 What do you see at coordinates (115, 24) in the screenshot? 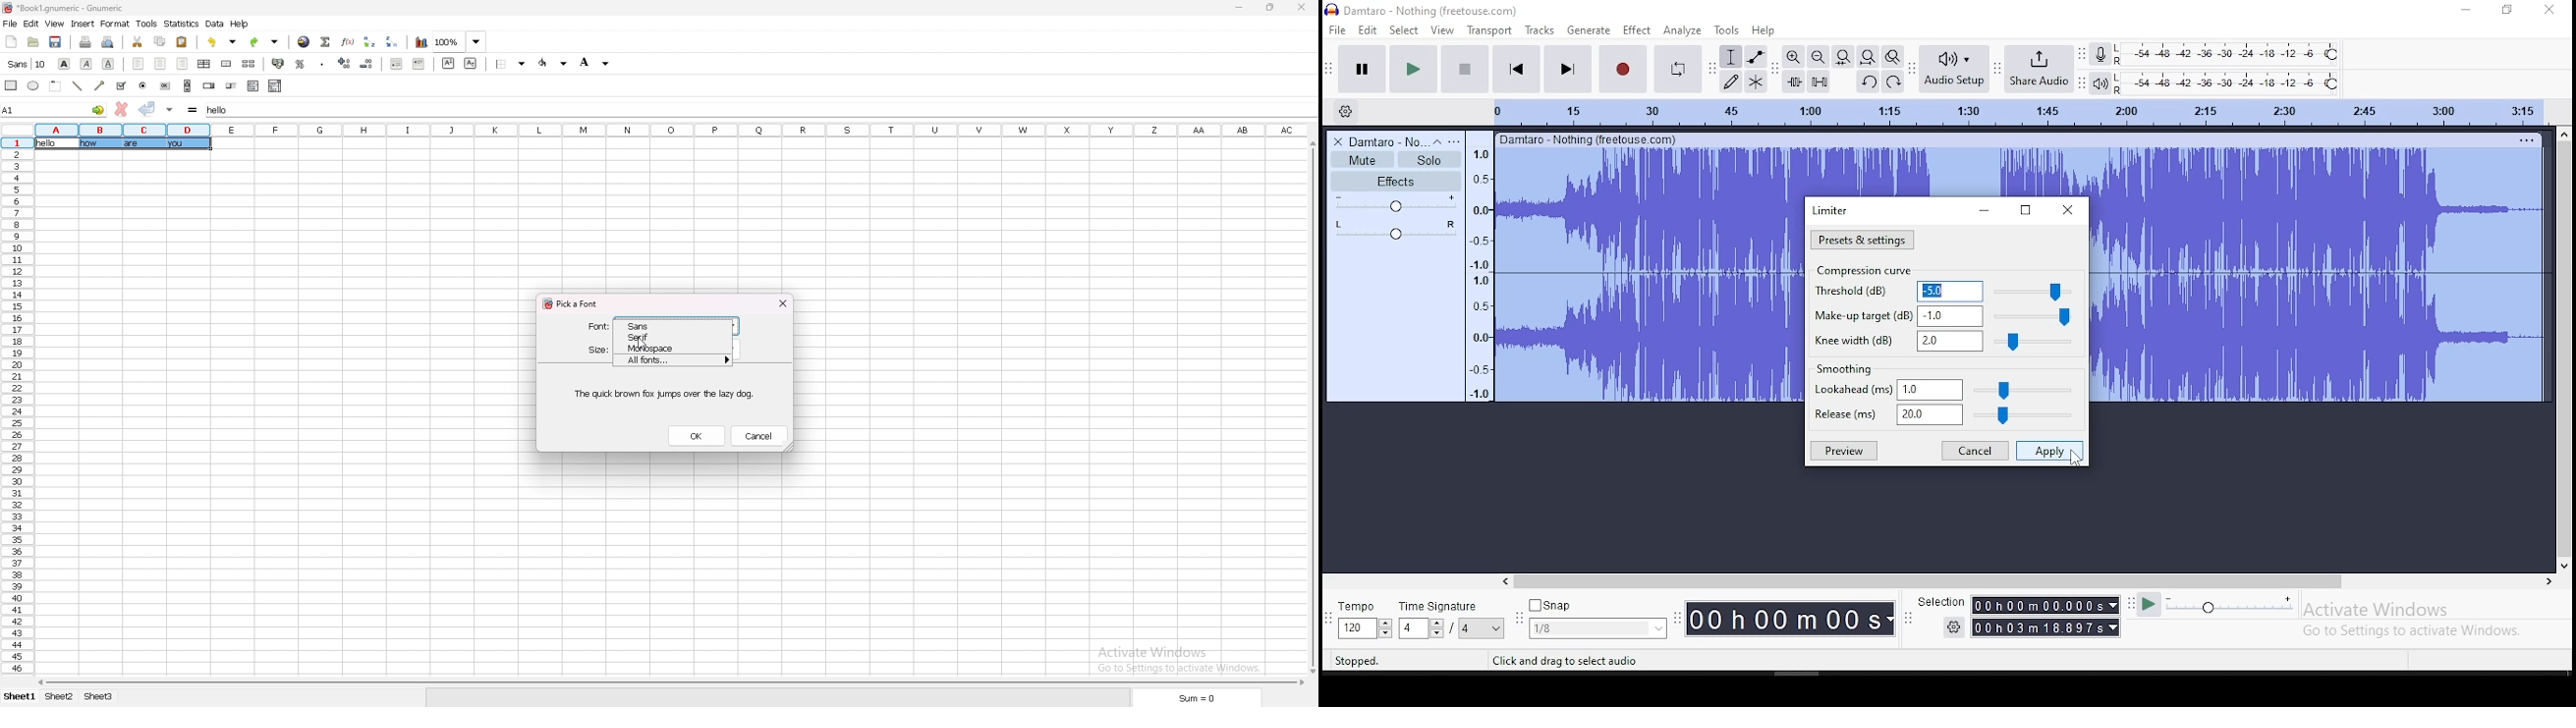
I see `format` at bounding box center [115, 24].